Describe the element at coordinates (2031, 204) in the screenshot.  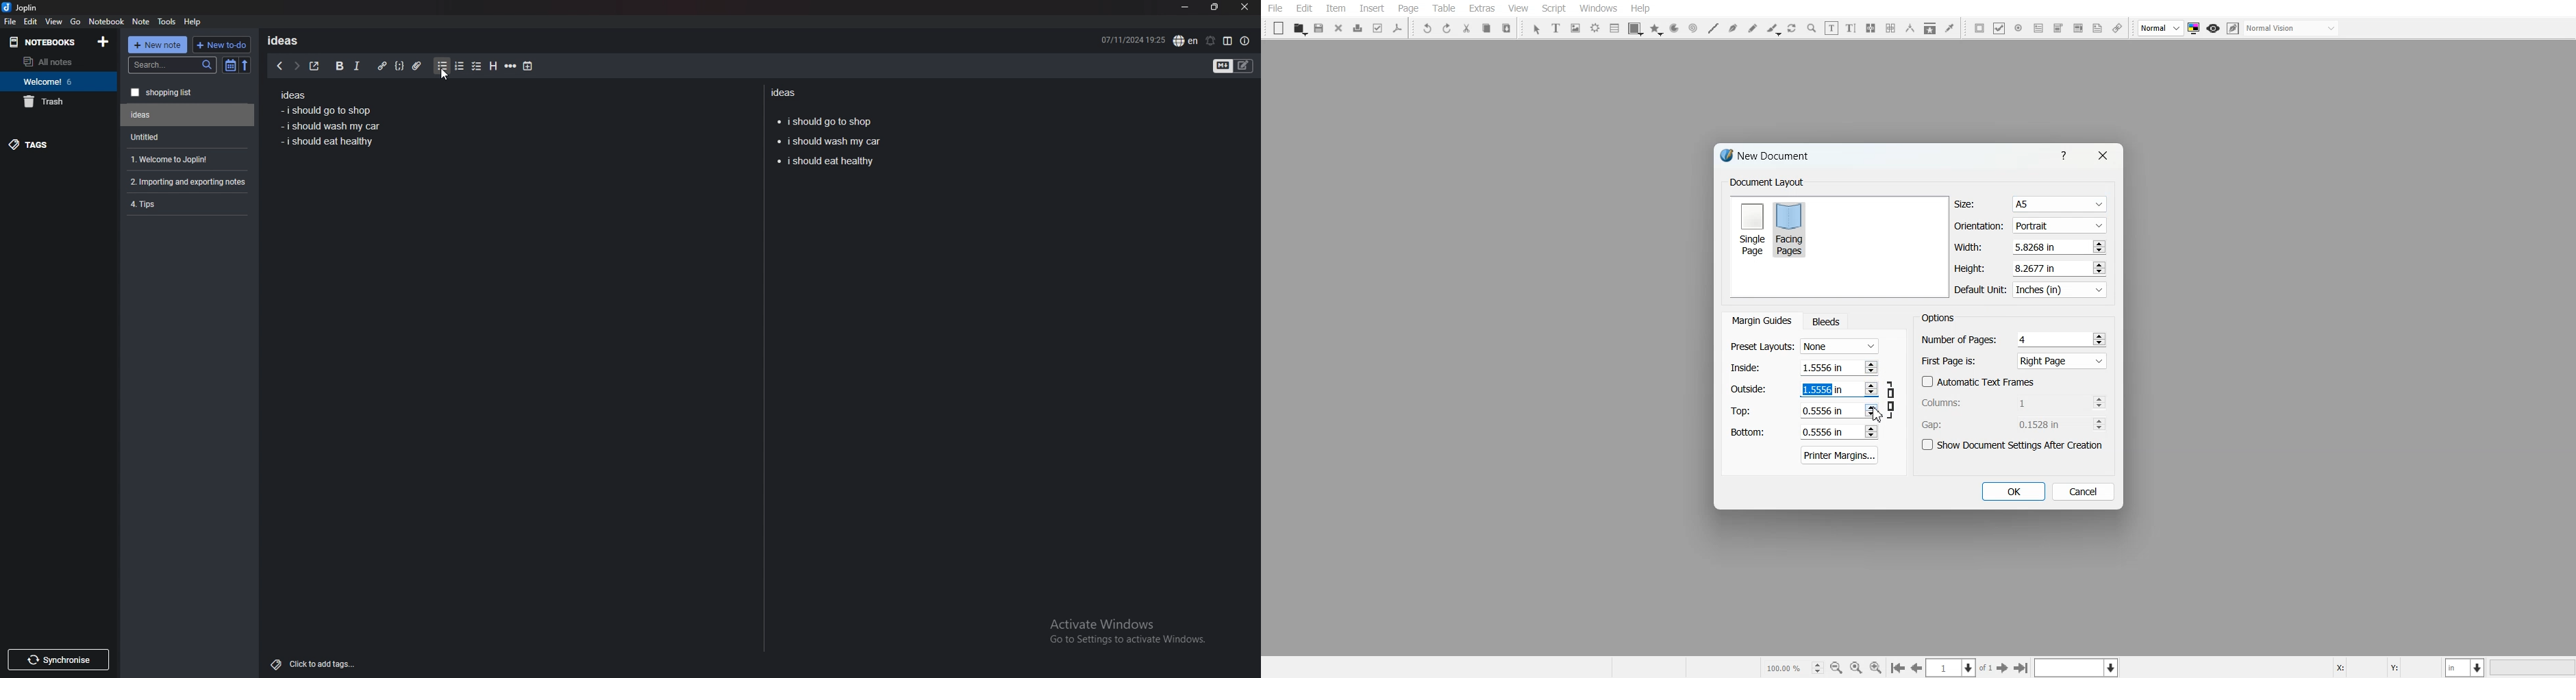
I see `Size` at that location.